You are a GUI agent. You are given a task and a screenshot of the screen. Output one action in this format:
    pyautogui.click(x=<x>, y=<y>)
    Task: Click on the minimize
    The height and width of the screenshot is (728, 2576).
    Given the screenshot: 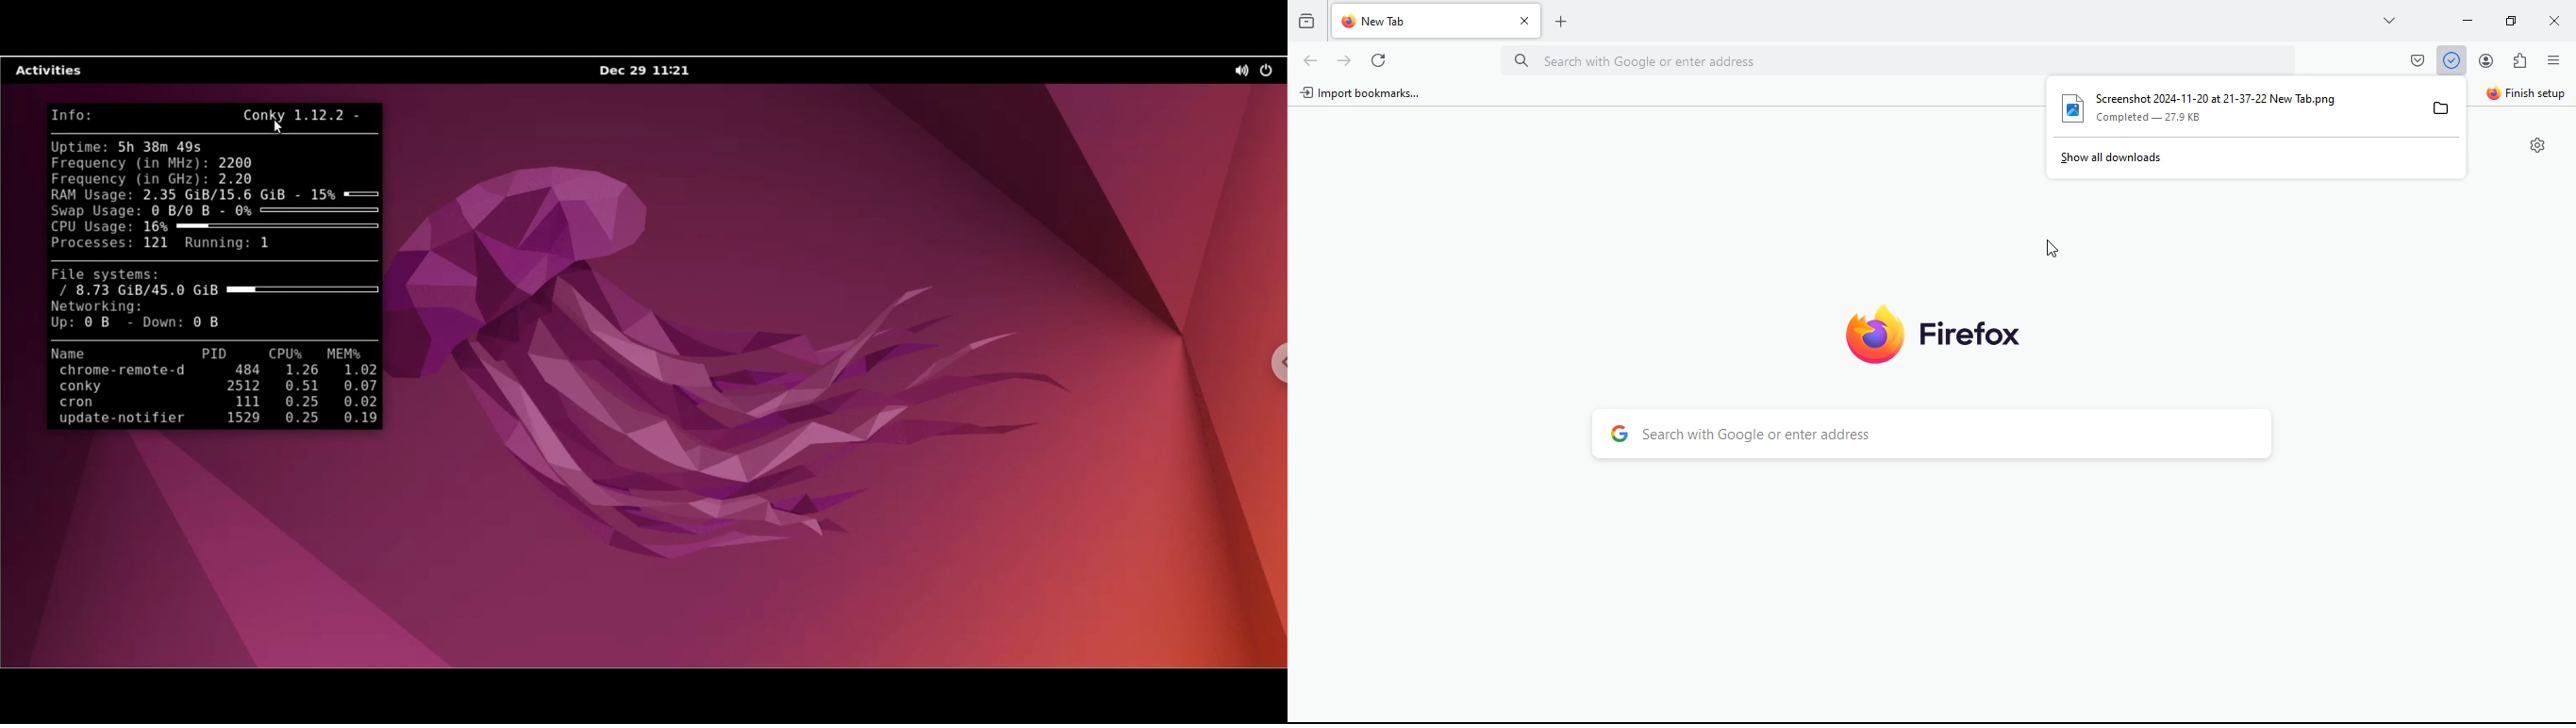 What is the action you would take?
    pyautogui.click(x=2508, y=20)
    